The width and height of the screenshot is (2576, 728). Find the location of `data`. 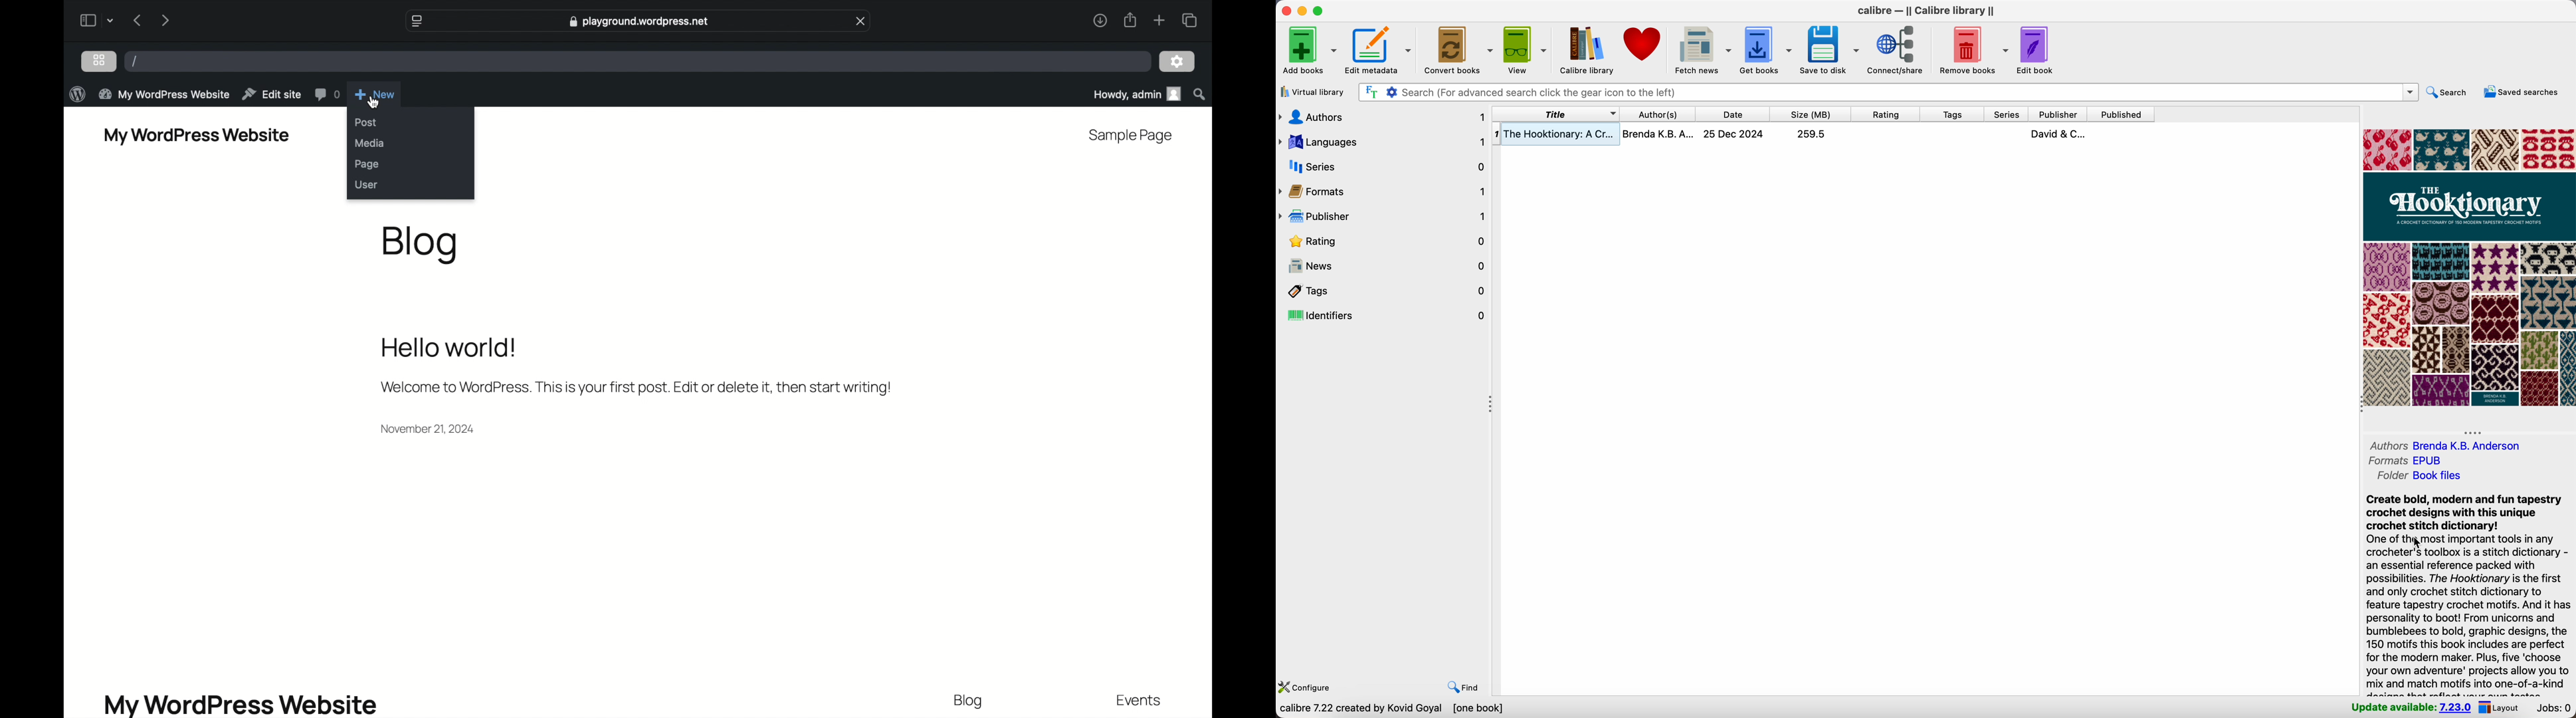

data is located at coordinates (1395, 710).